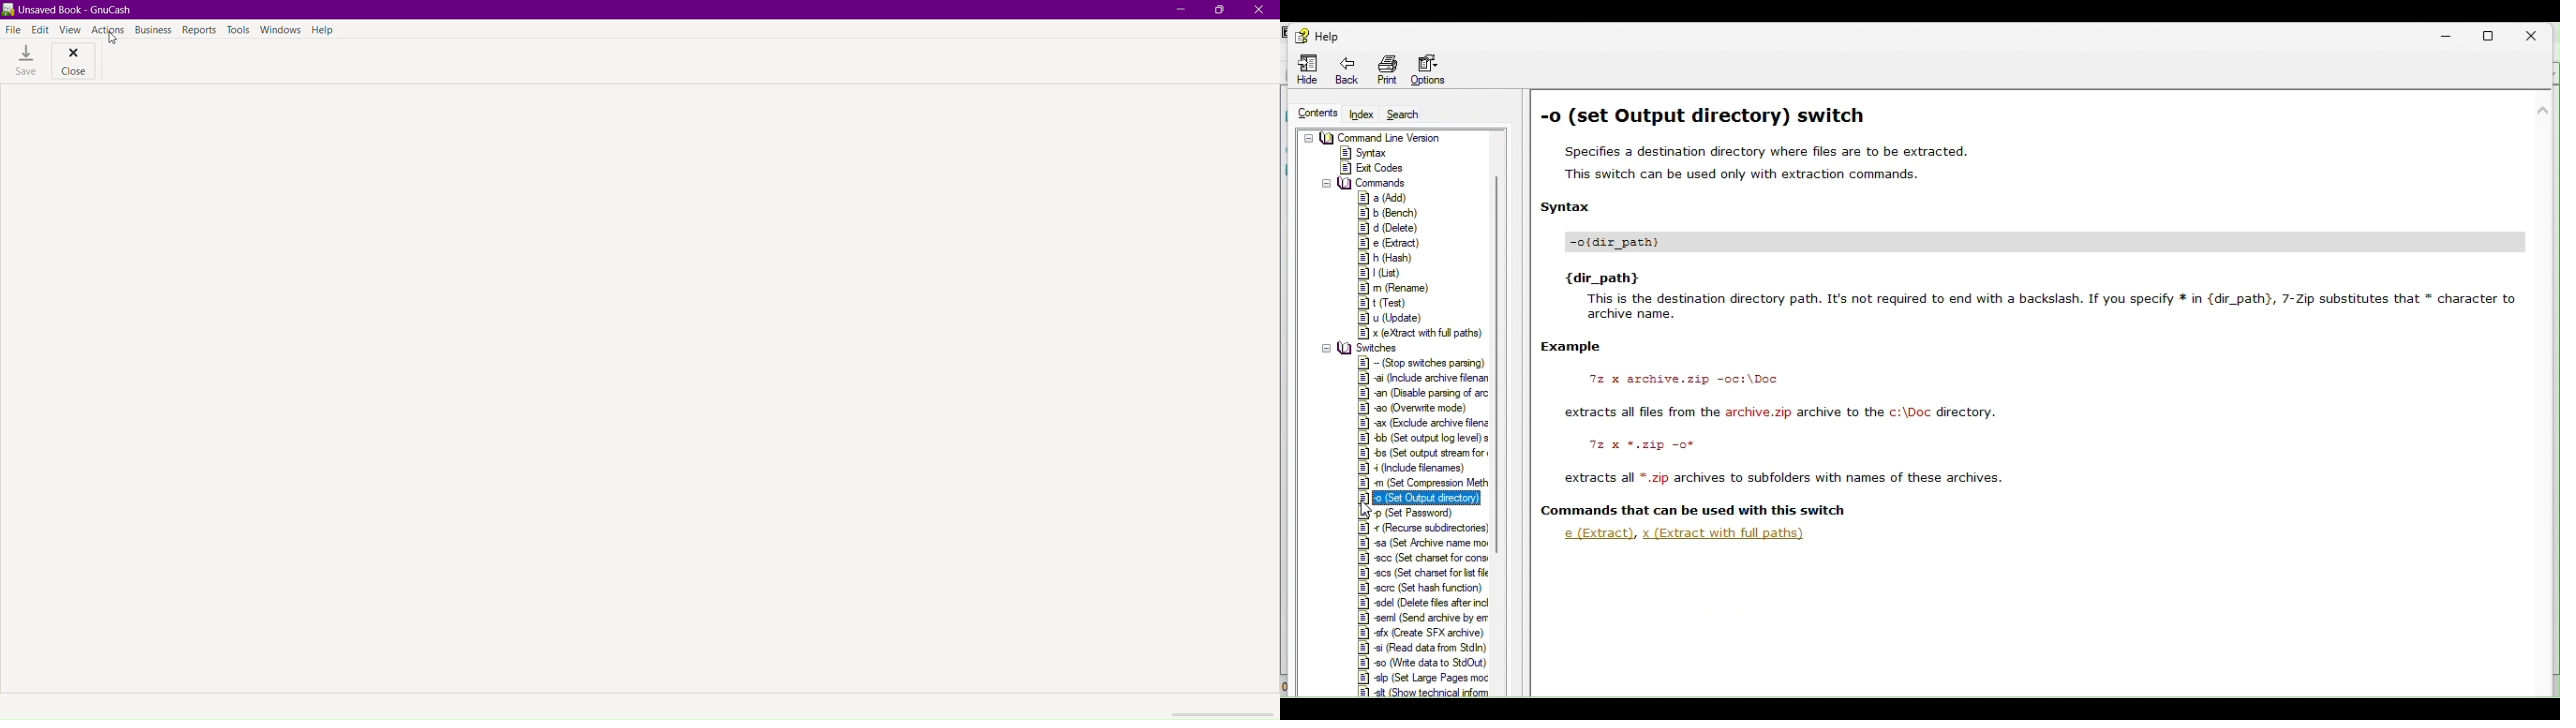 The height and width of the screenshot is (728, 2576). I want to click on delete Files after incl, so click(1422, 603).